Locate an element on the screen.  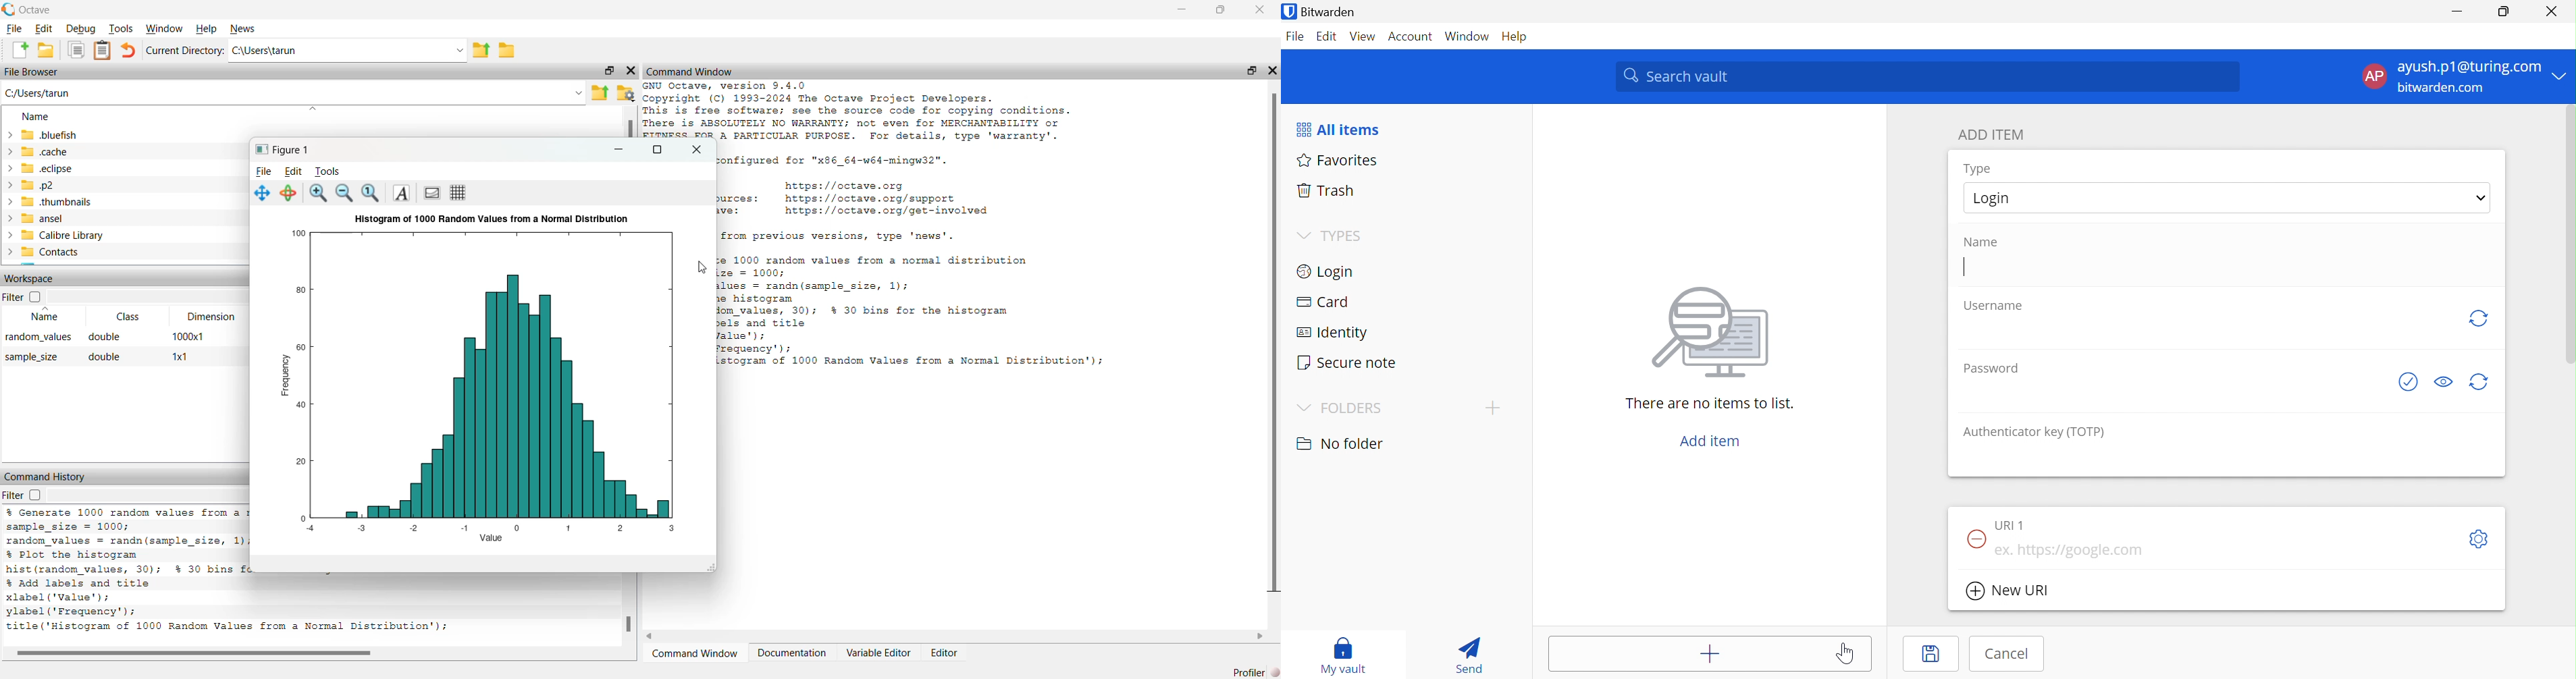
Rotate tool is located at coordinates (288, 193).